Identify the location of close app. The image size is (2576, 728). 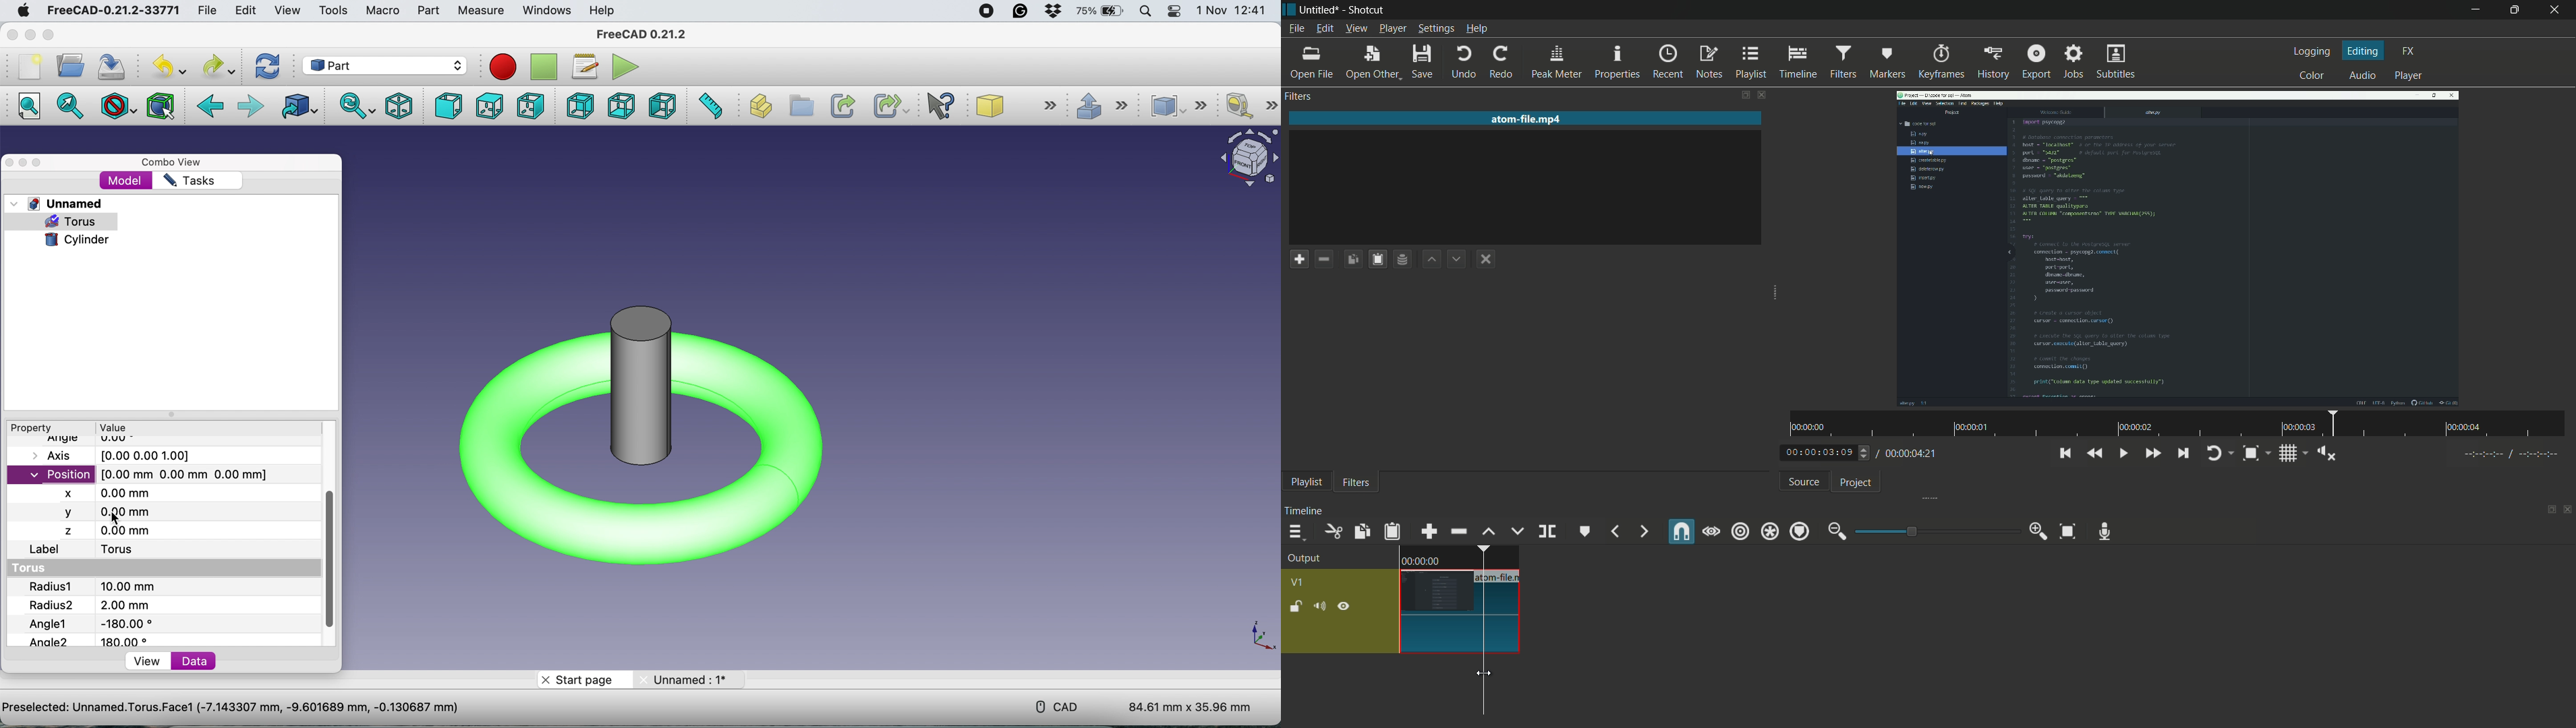
(2557, 9).